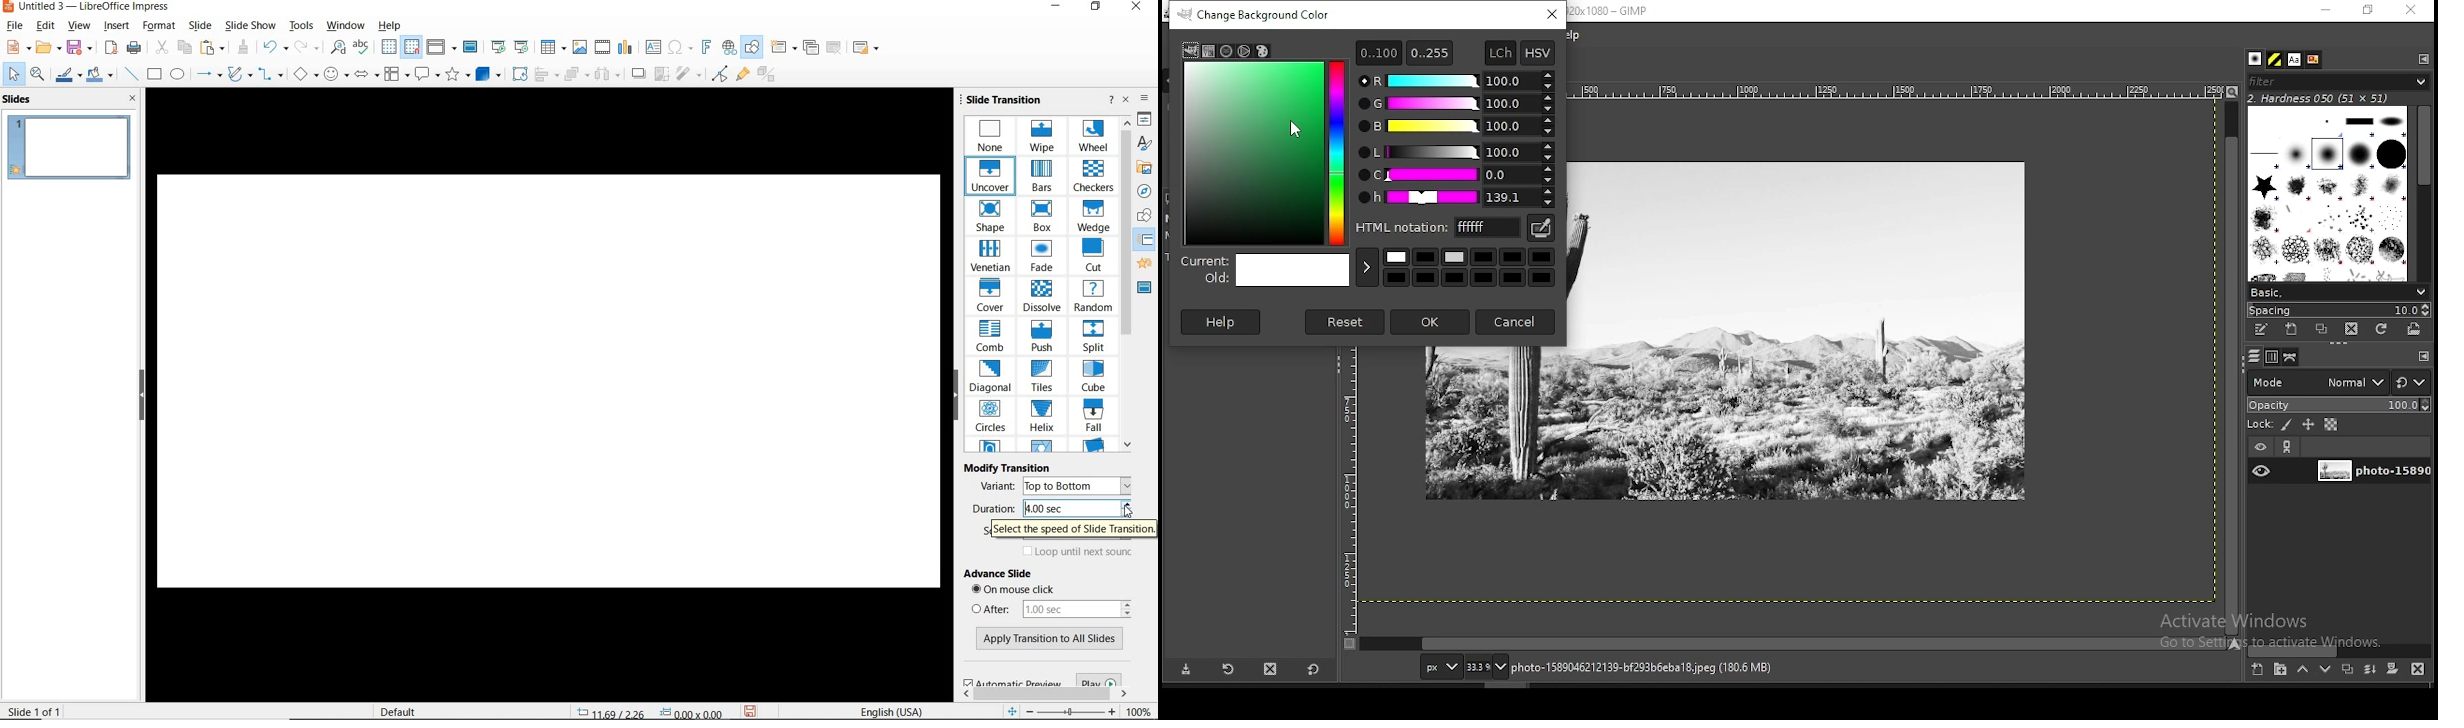 This screenshot has height=728, width=2464. What do you see at coordinates (239, 74) in the screenshot?
I see `CURVES & POLYGONS` at bounding box center [239, 74].